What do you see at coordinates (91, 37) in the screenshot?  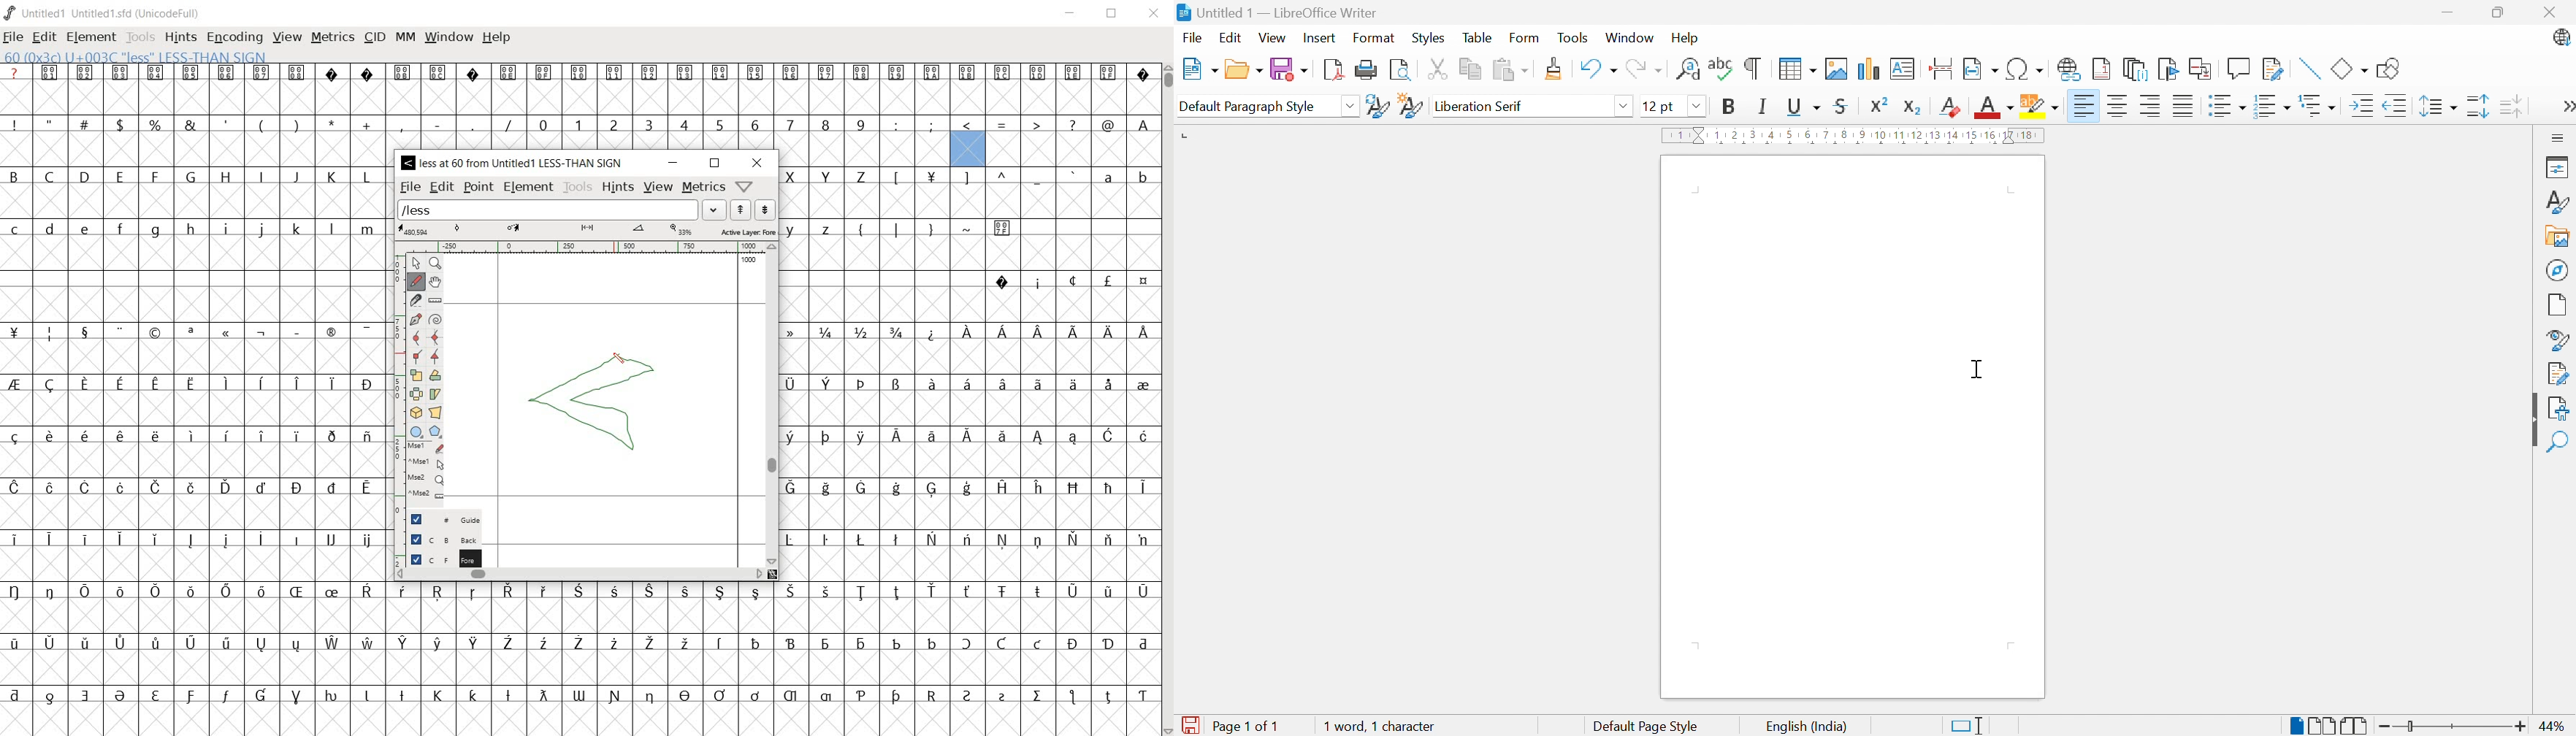 I see `element` at bounding box center [91, 37].